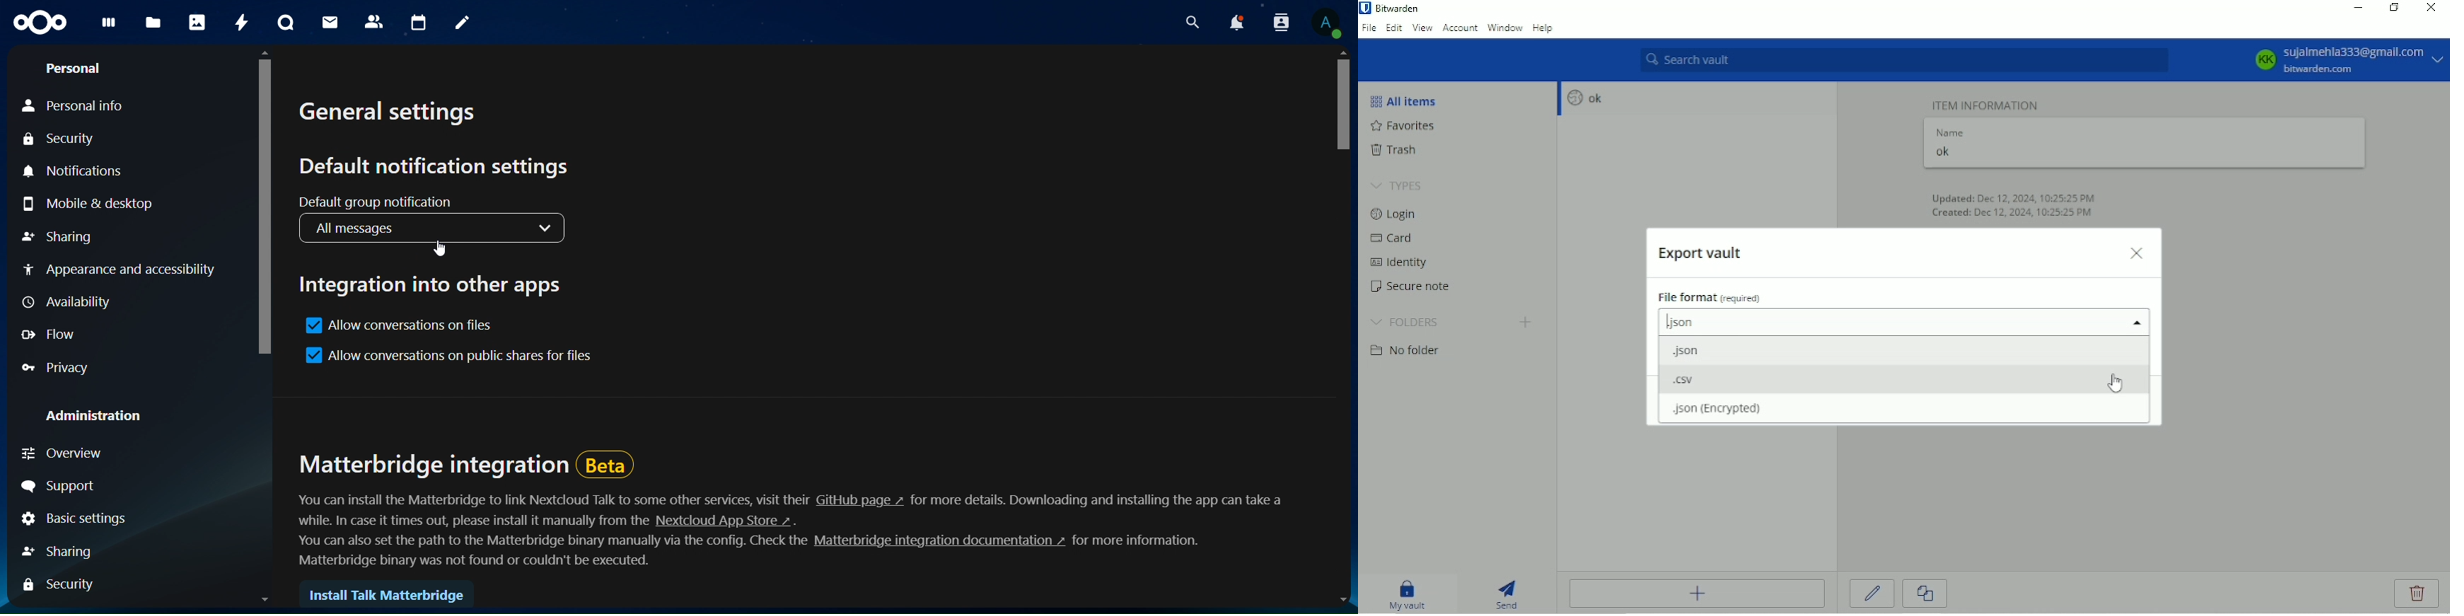 The width and height of the screenshot is (2464, 616). I want to click on default group notification, so click(385, 202).